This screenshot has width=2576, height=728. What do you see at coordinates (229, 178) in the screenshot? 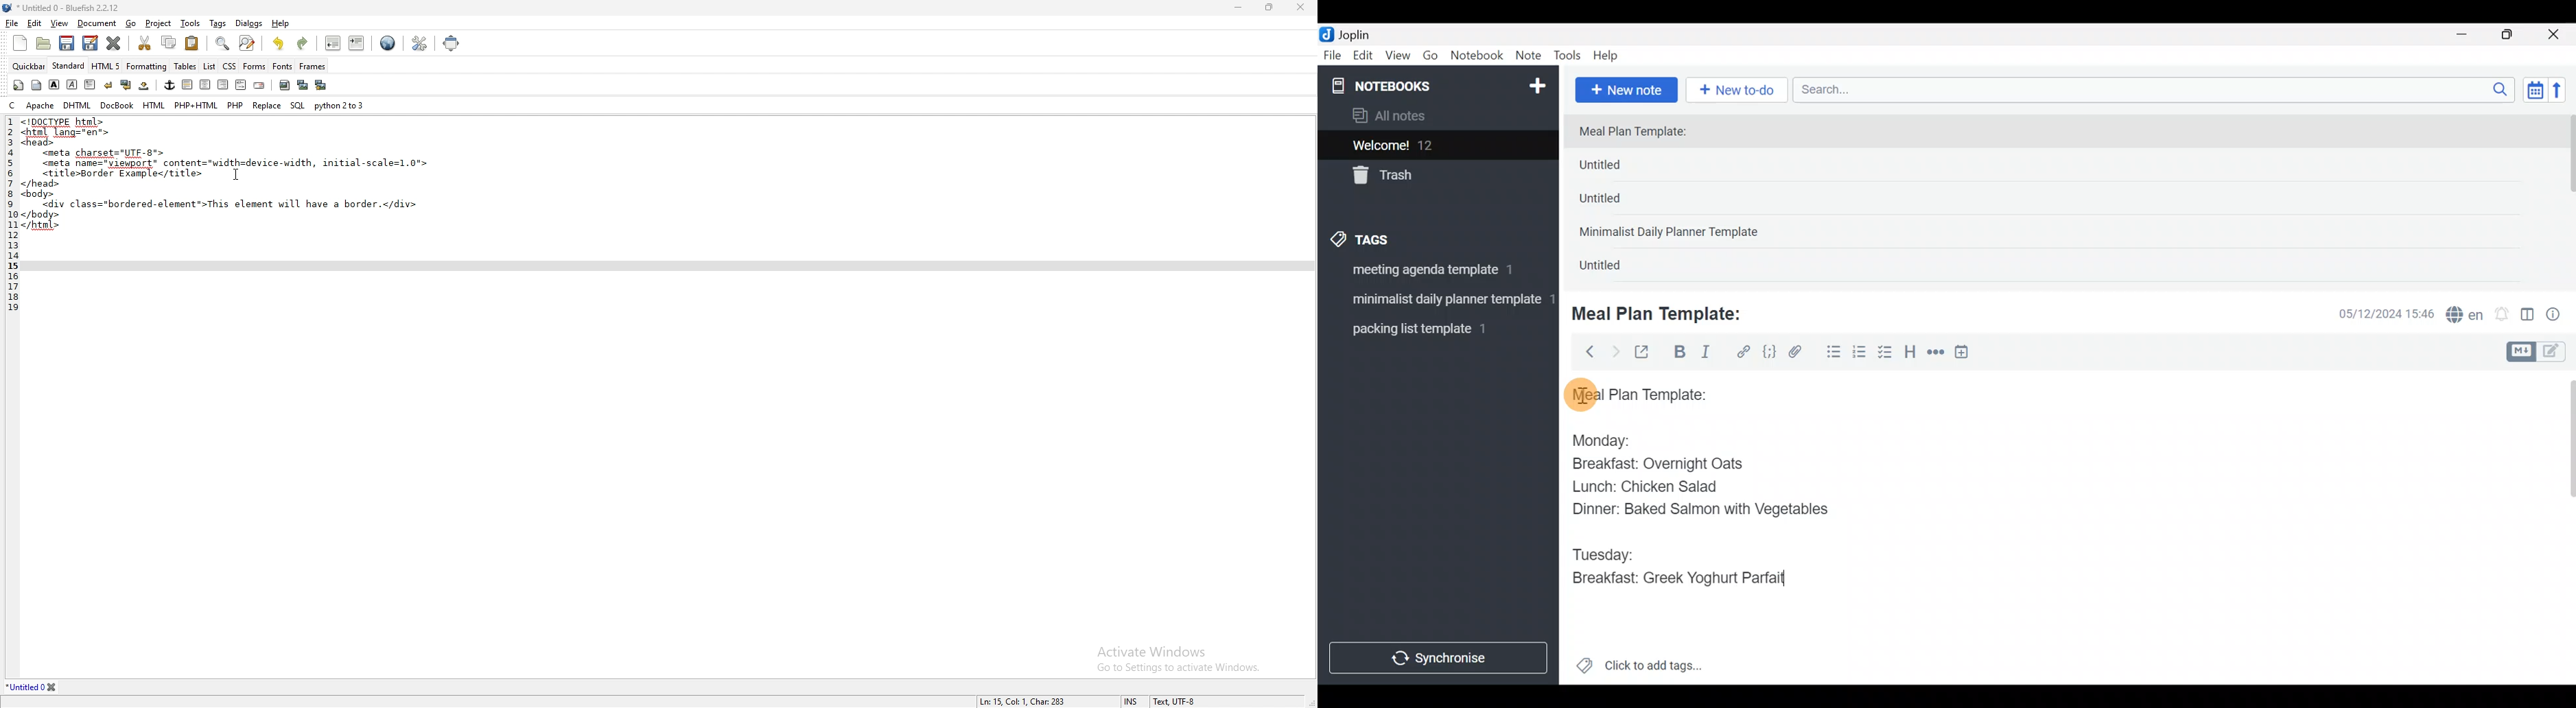
I see `<!DOCTYPE html><htnl lang="en"><head><meta charset="UTE-8"><meta name="yiewport” content="width=device-width, initial-scale=1.0"><Title>Border Example</title> 1</head><body><div class="bordered-element >This element will have a border.</div></body></html>` at bounding box center [229, 178].